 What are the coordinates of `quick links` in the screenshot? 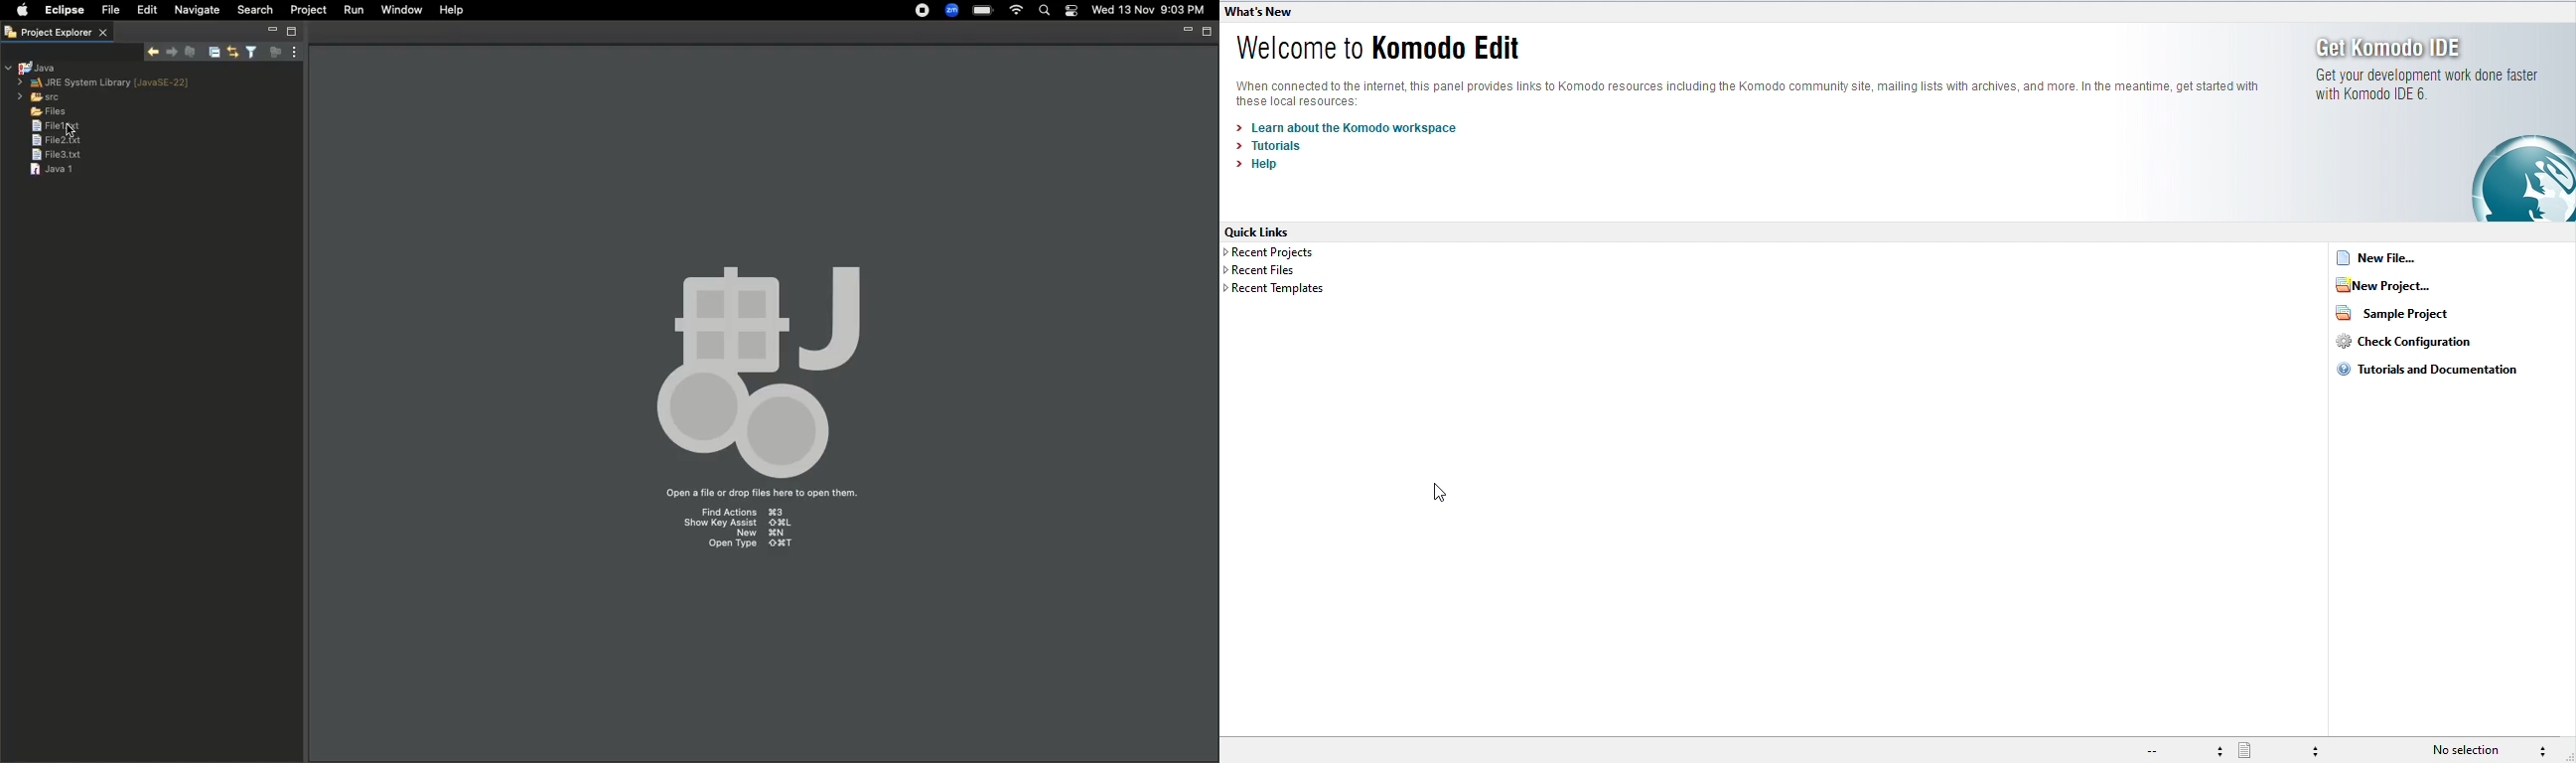 It's located at (1261, 231).